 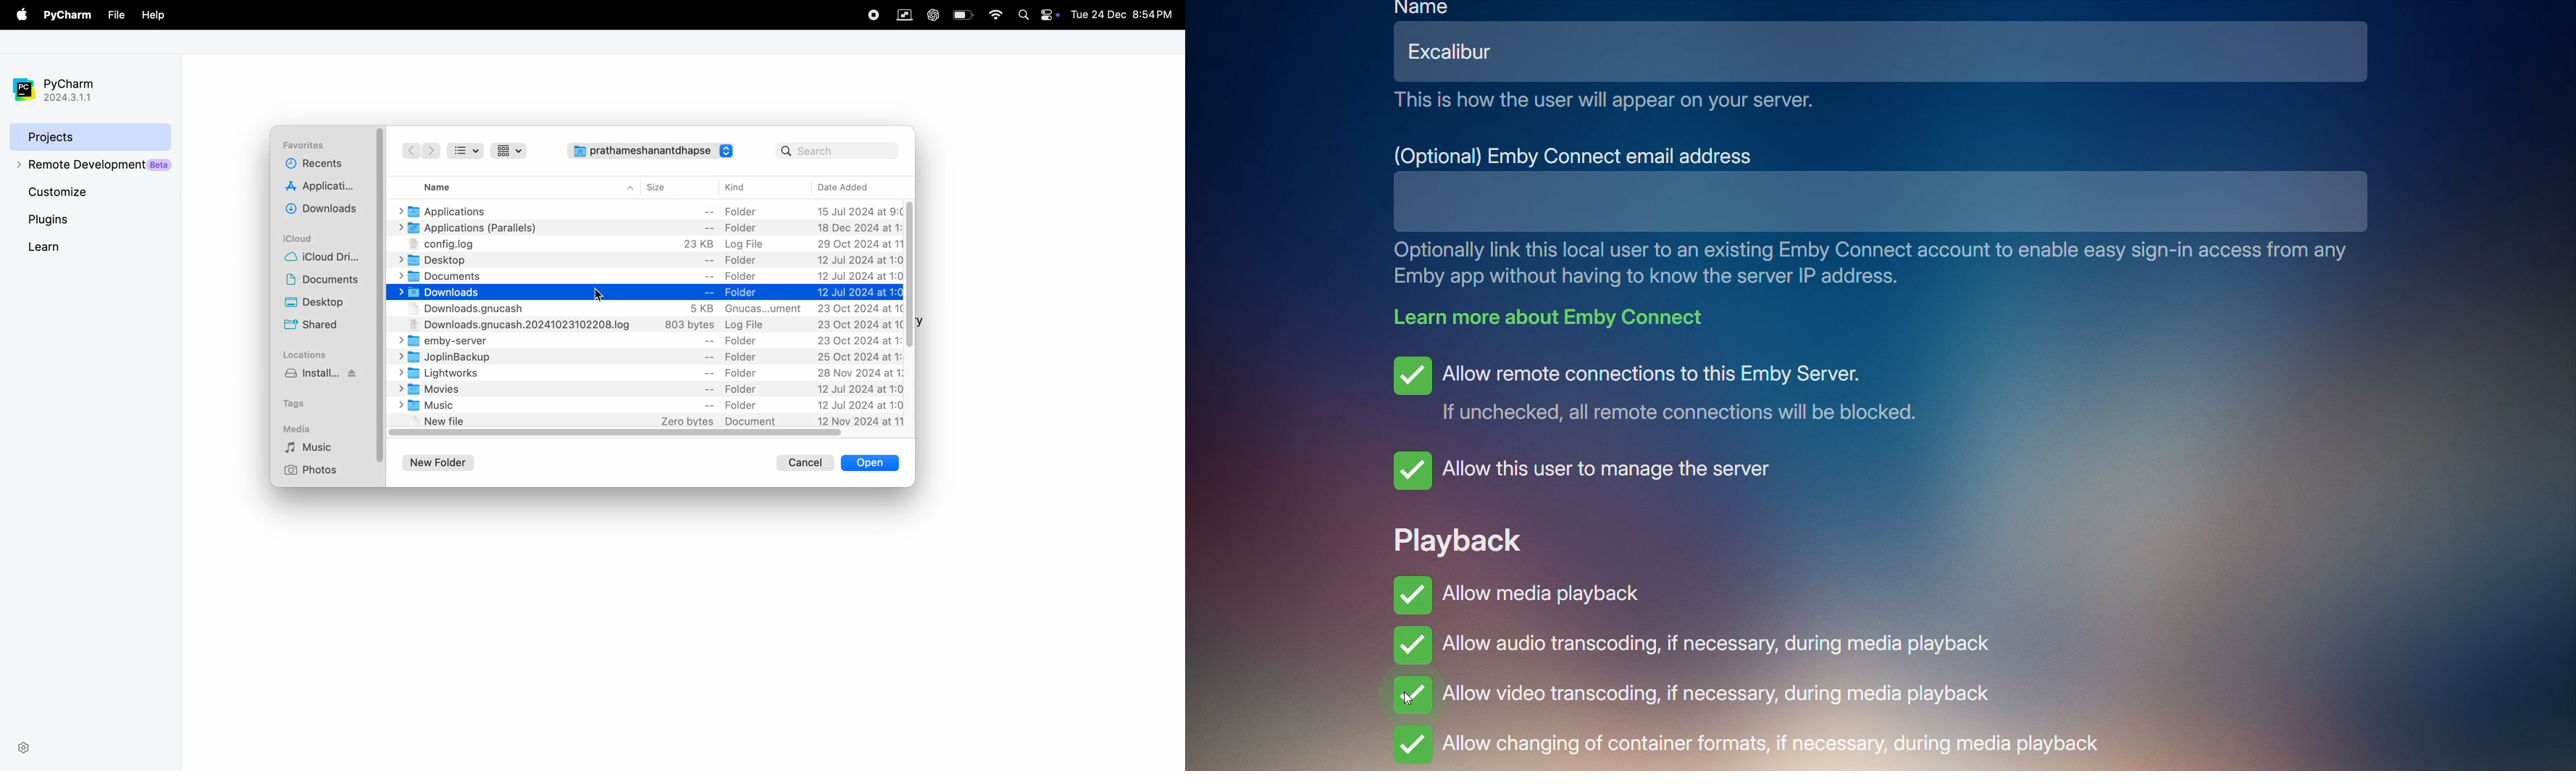 What do you see at coordinates (653, 422) in the screenshot?
I see `new file` at bounding box center [653, 422].